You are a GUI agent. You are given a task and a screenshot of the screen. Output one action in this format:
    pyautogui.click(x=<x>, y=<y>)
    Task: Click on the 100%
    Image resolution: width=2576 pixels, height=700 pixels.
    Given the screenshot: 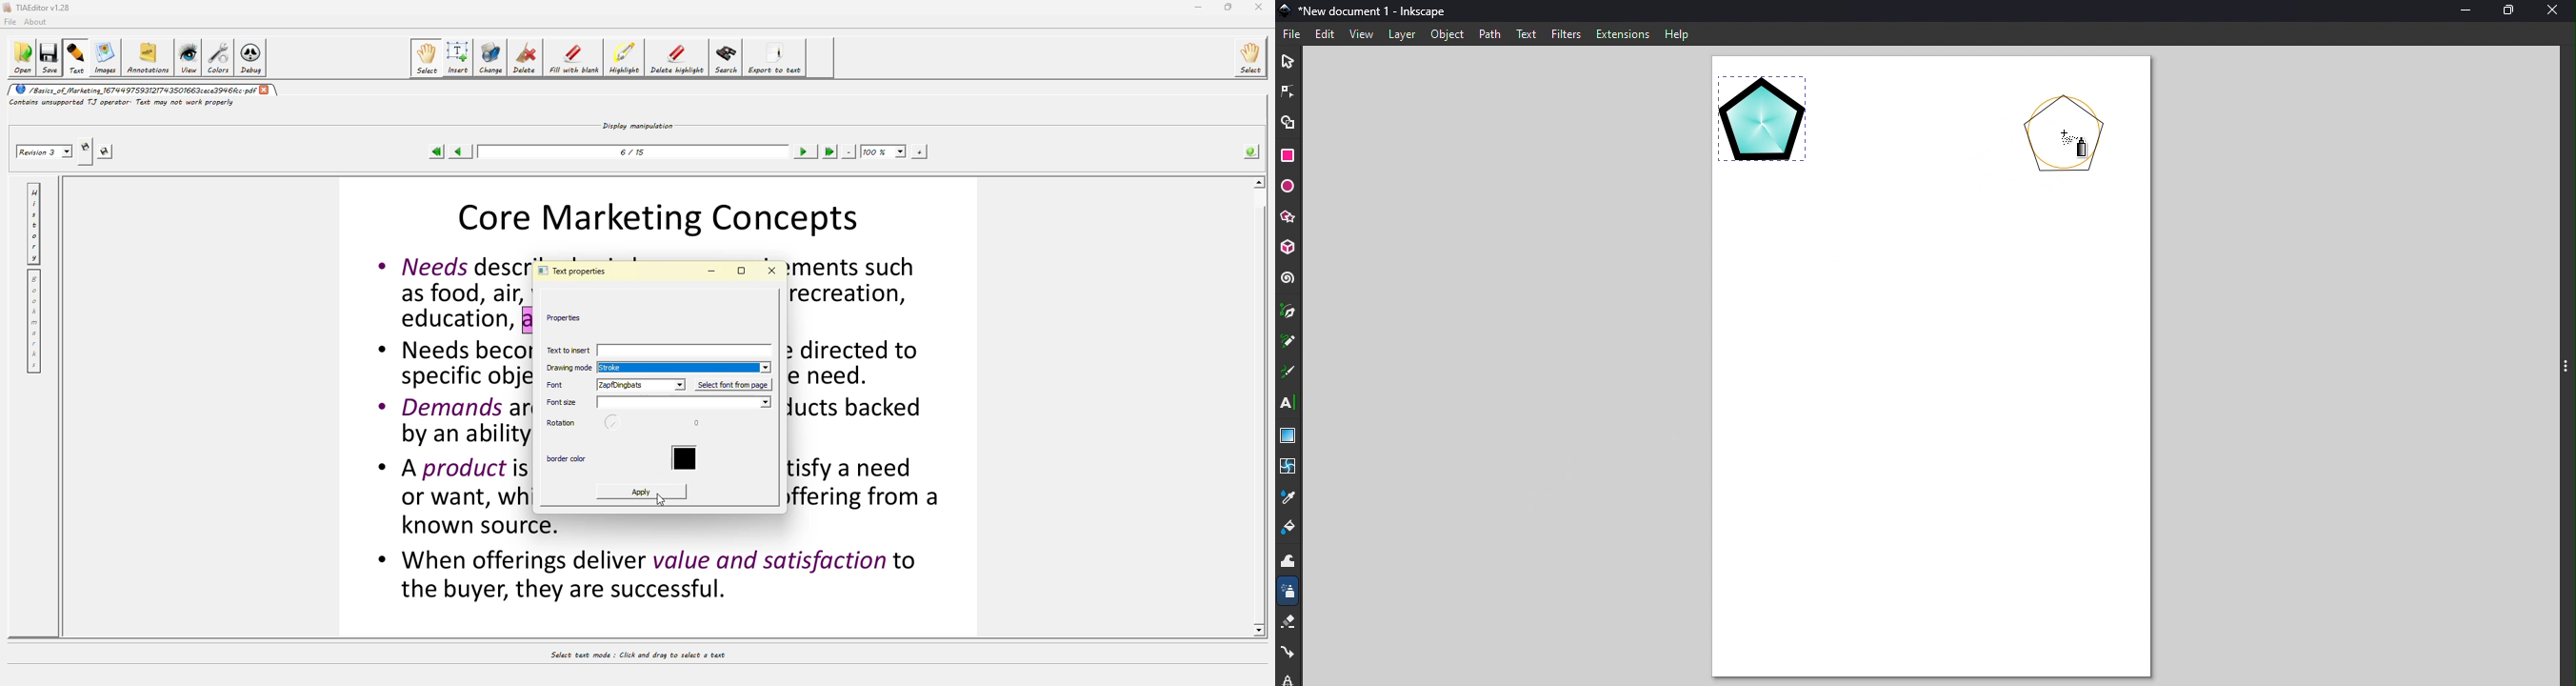 What is the action you would take?
    pyautogui.click(x=883, y=151)
    